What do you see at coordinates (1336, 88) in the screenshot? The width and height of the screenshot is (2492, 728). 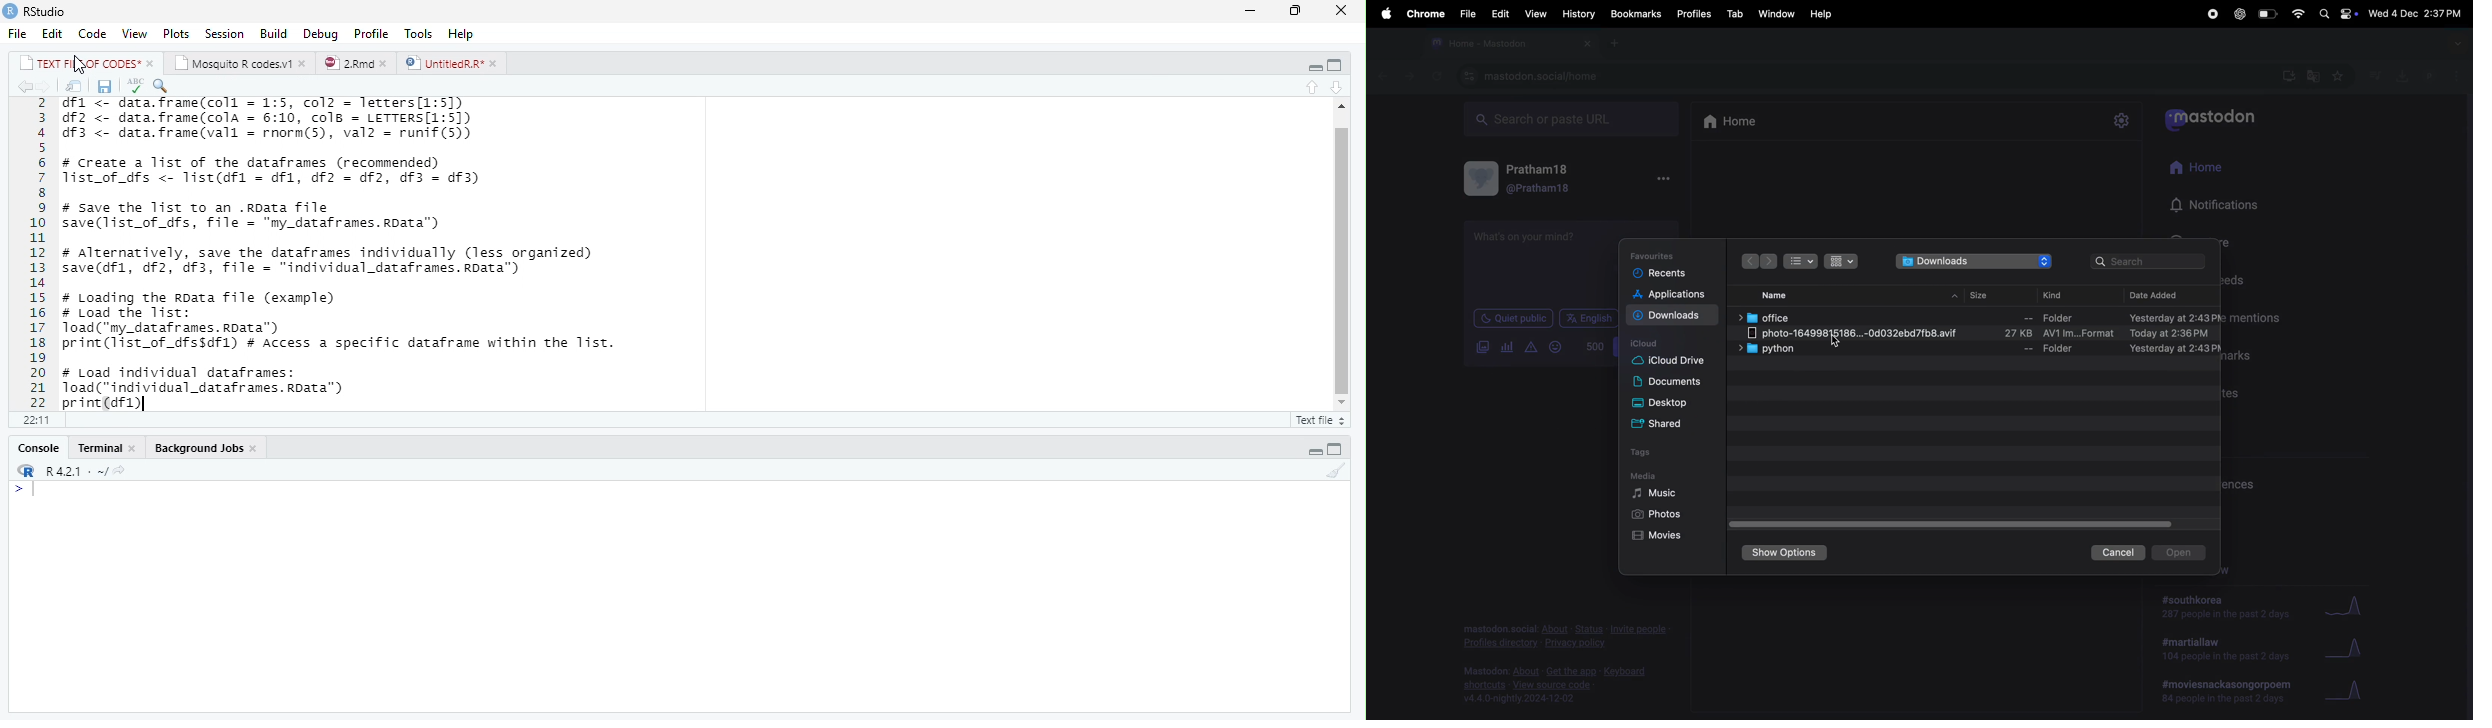 I see `Go to next section` at bounding box center [1336, 88].